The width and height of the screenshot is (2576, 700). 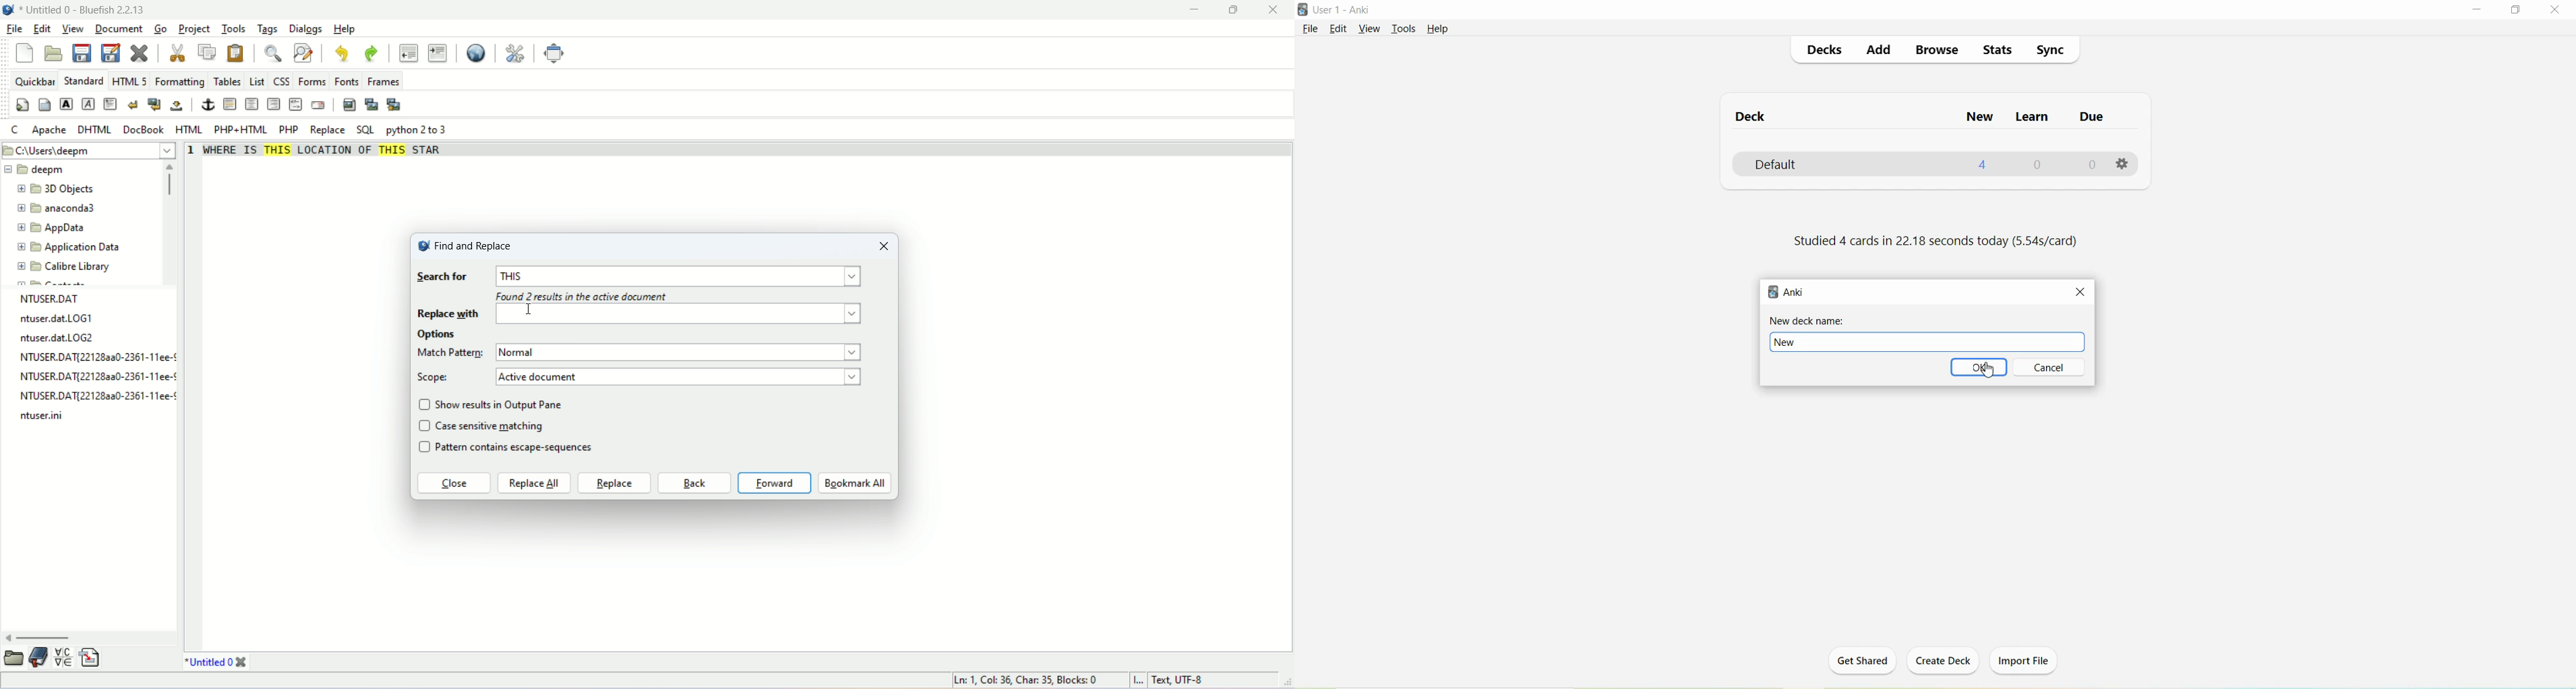 I want to click on paste, so click(x=236, y=53).